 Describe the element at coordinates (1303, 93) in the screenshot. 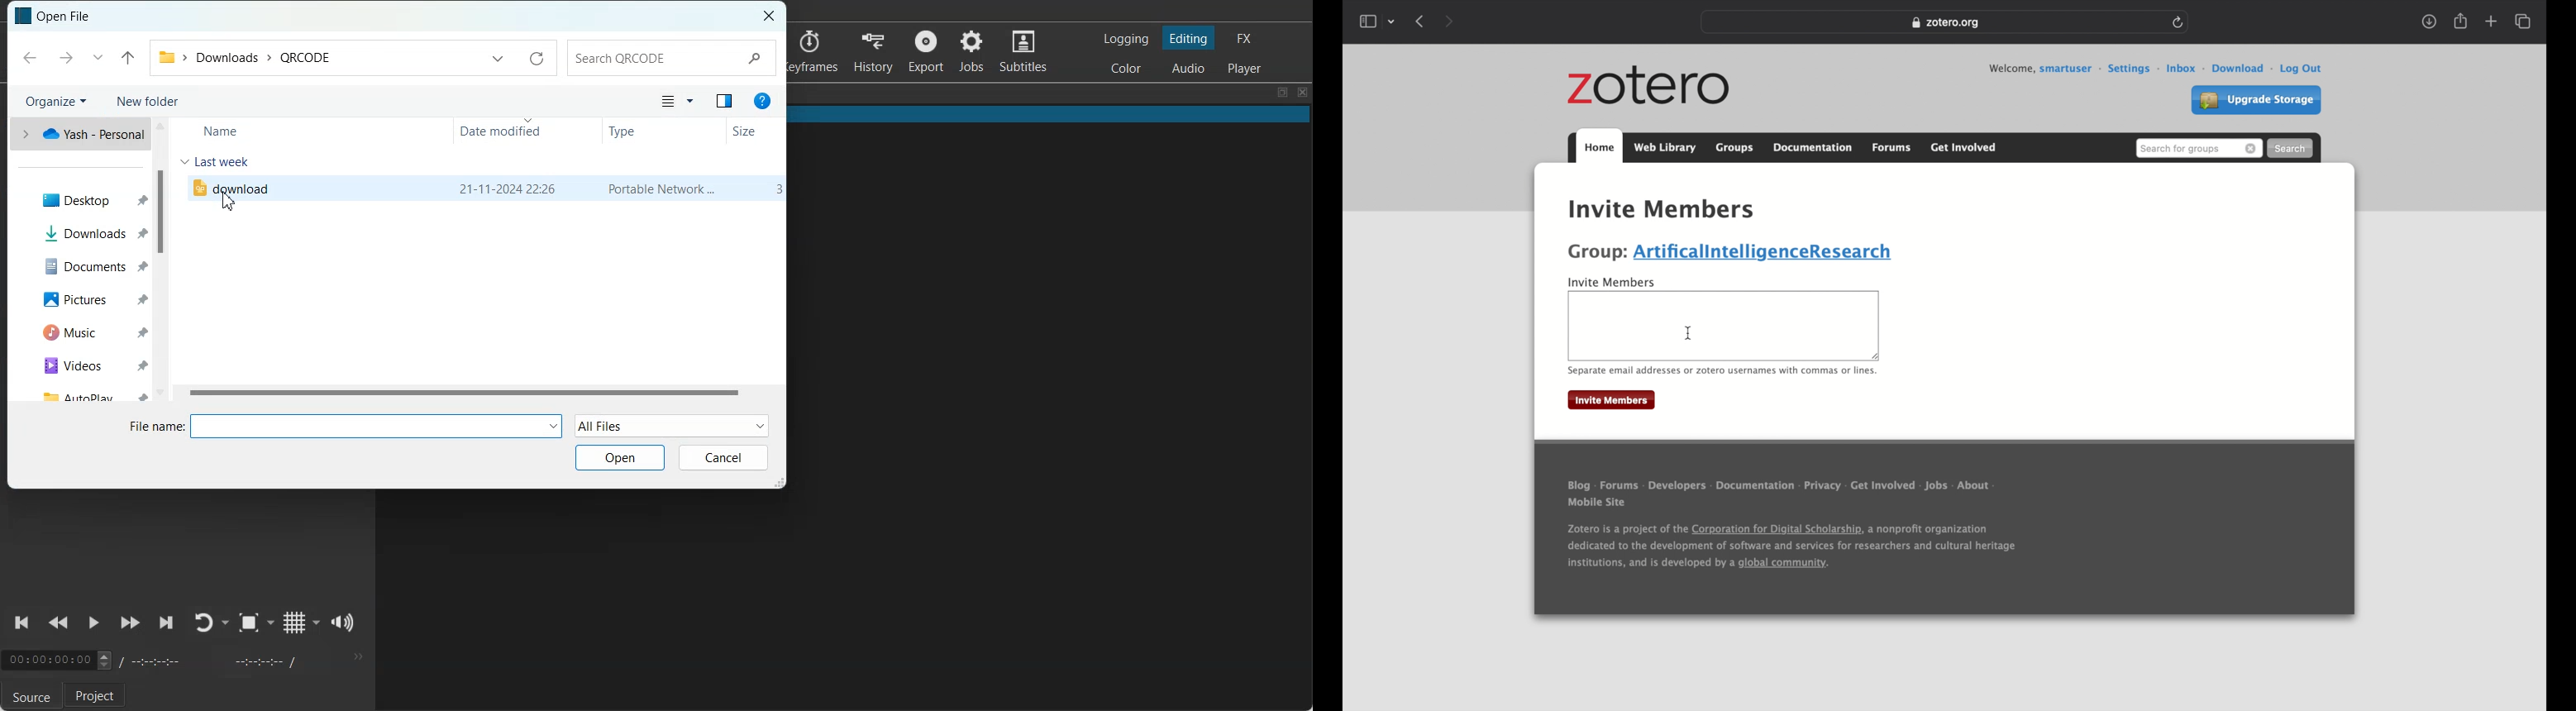

I see `Close` at that location.